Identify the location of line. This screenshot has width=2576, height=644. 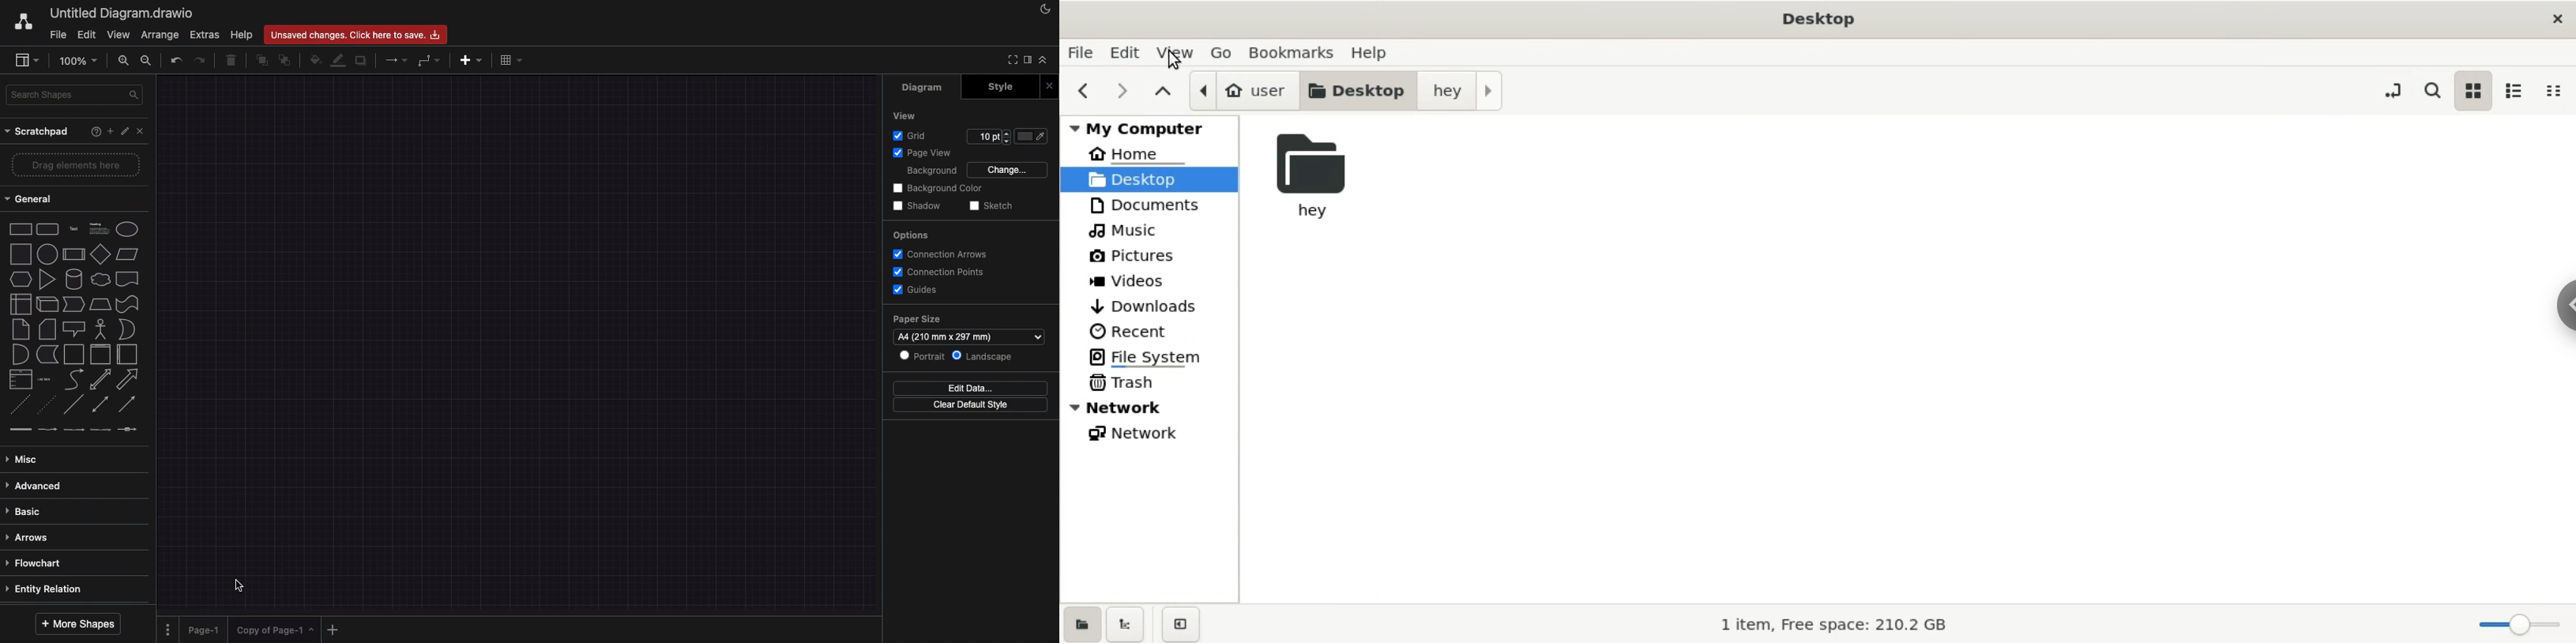
(76, 405).